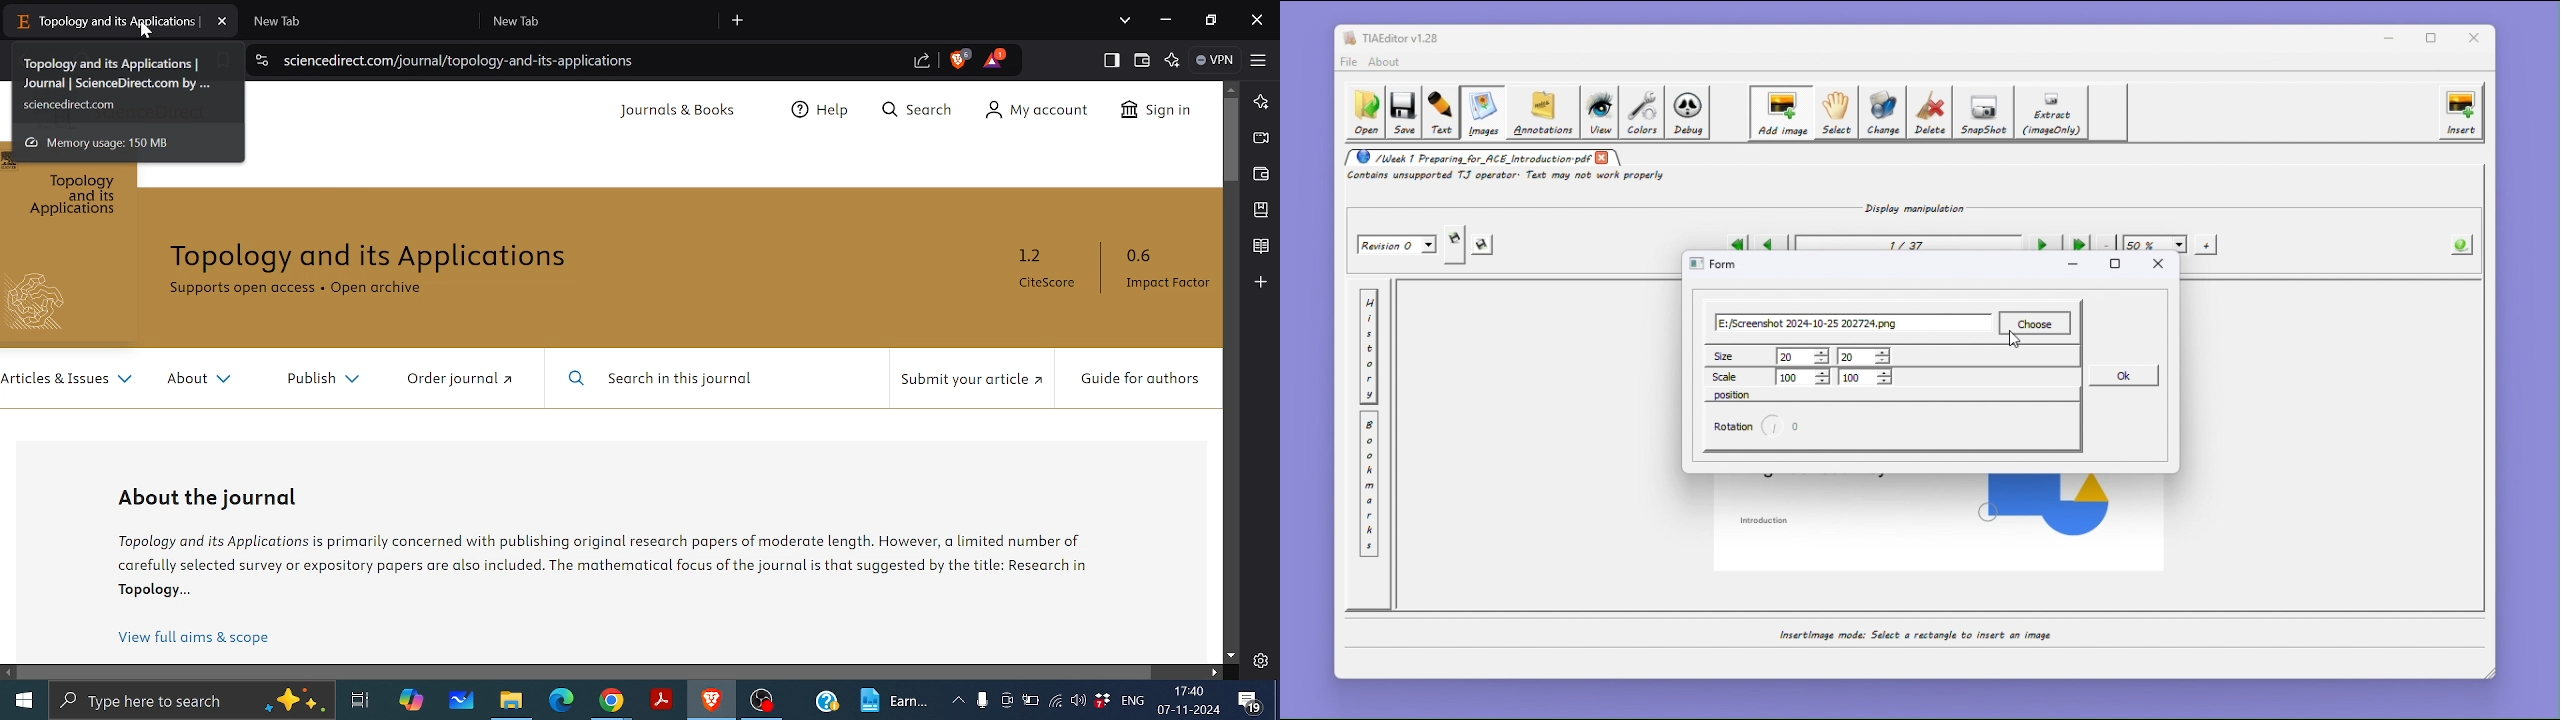  I want to click on Copilot, so click(414, 702).